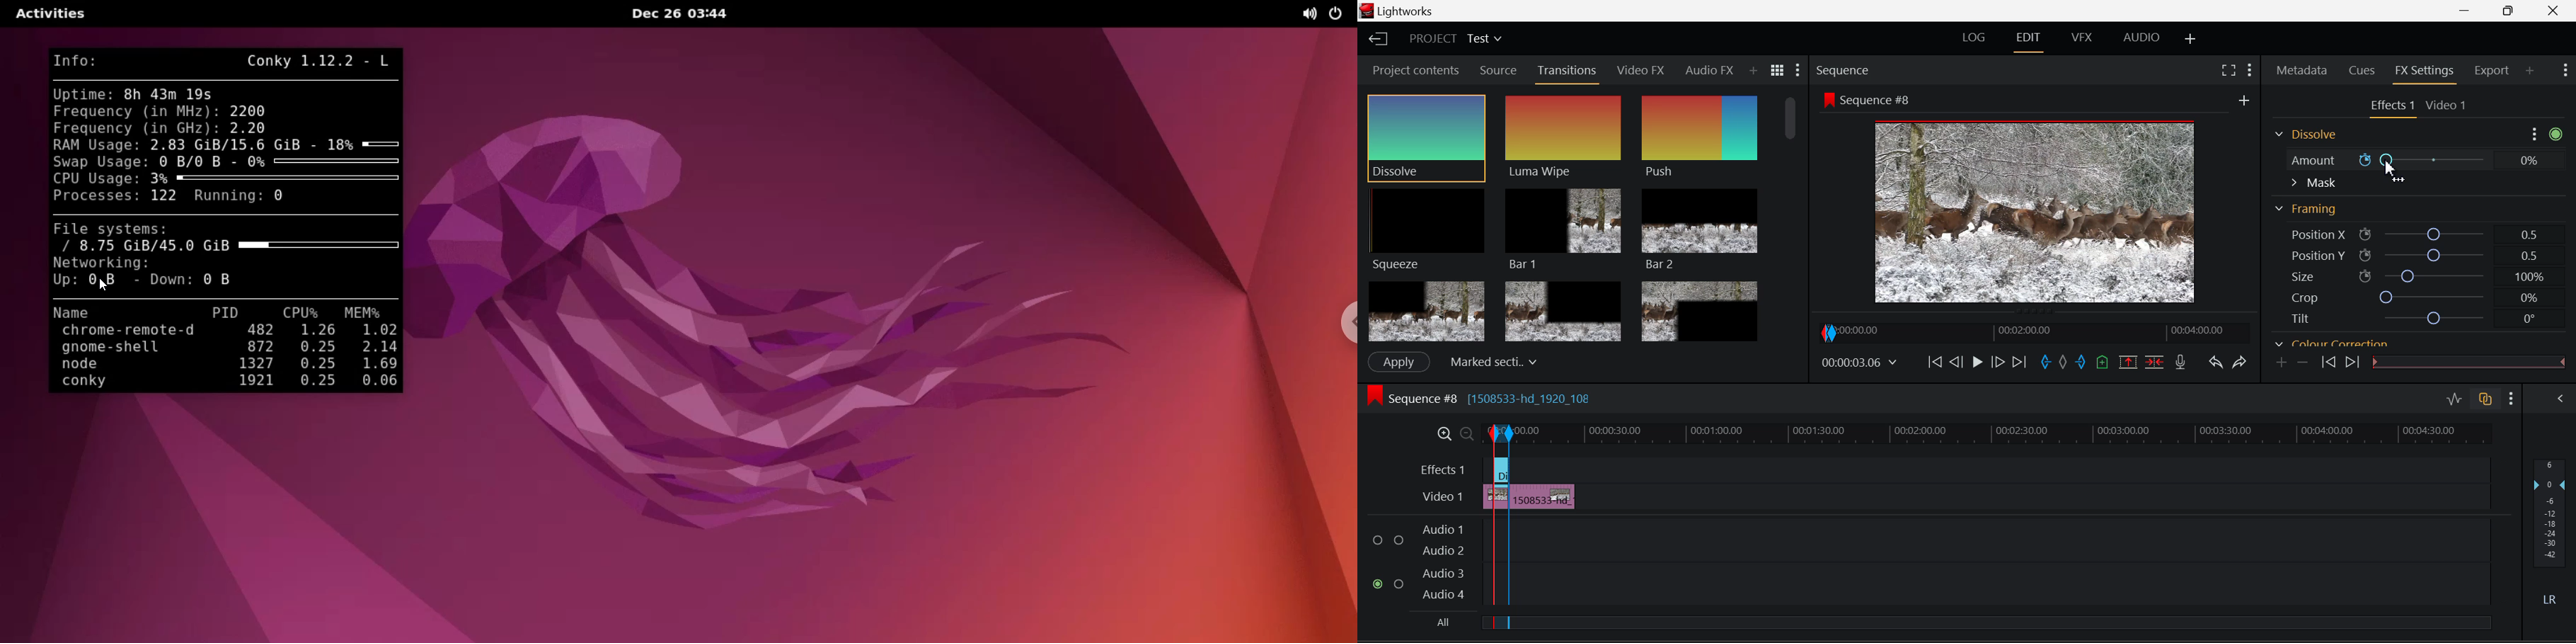 The image size is (2576, 644). What do you see at coordinates (2182, 362) in the screenshot?
I see `Record Voiceover` at bounding box center [2182, 362].